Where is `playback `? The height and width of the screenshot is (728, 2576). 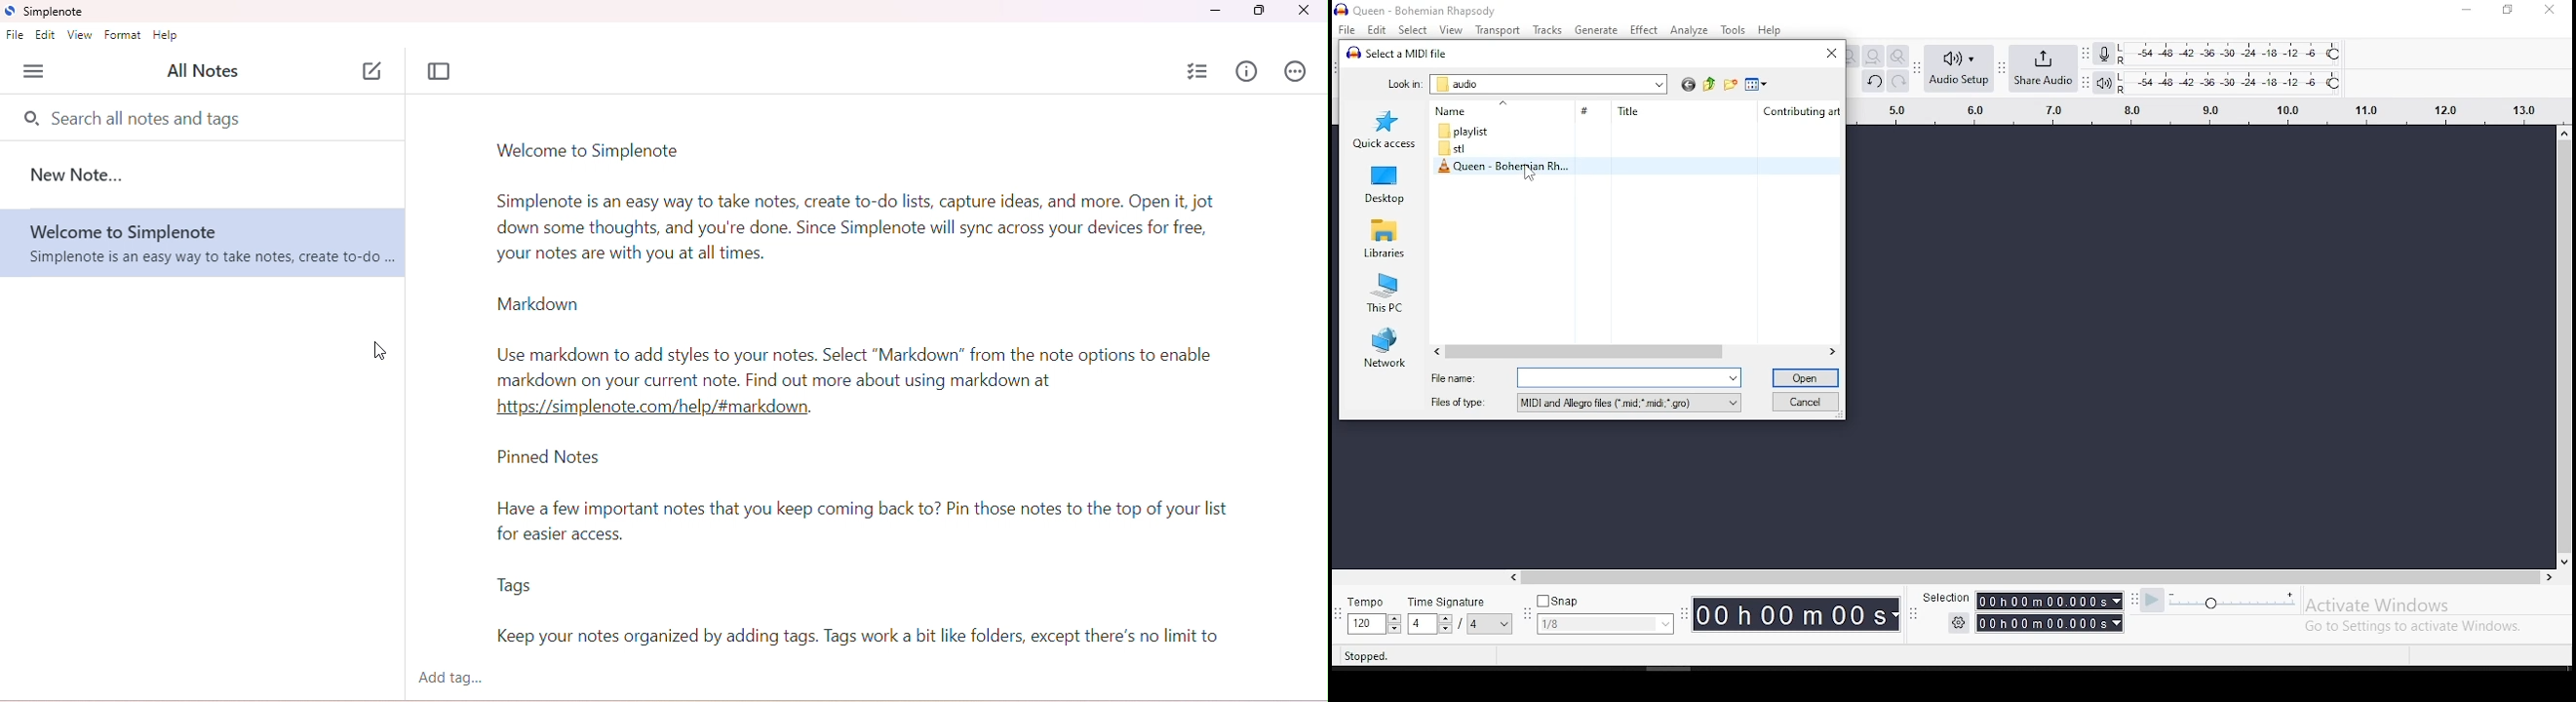 playback  is located at coordinates (2105, 84).